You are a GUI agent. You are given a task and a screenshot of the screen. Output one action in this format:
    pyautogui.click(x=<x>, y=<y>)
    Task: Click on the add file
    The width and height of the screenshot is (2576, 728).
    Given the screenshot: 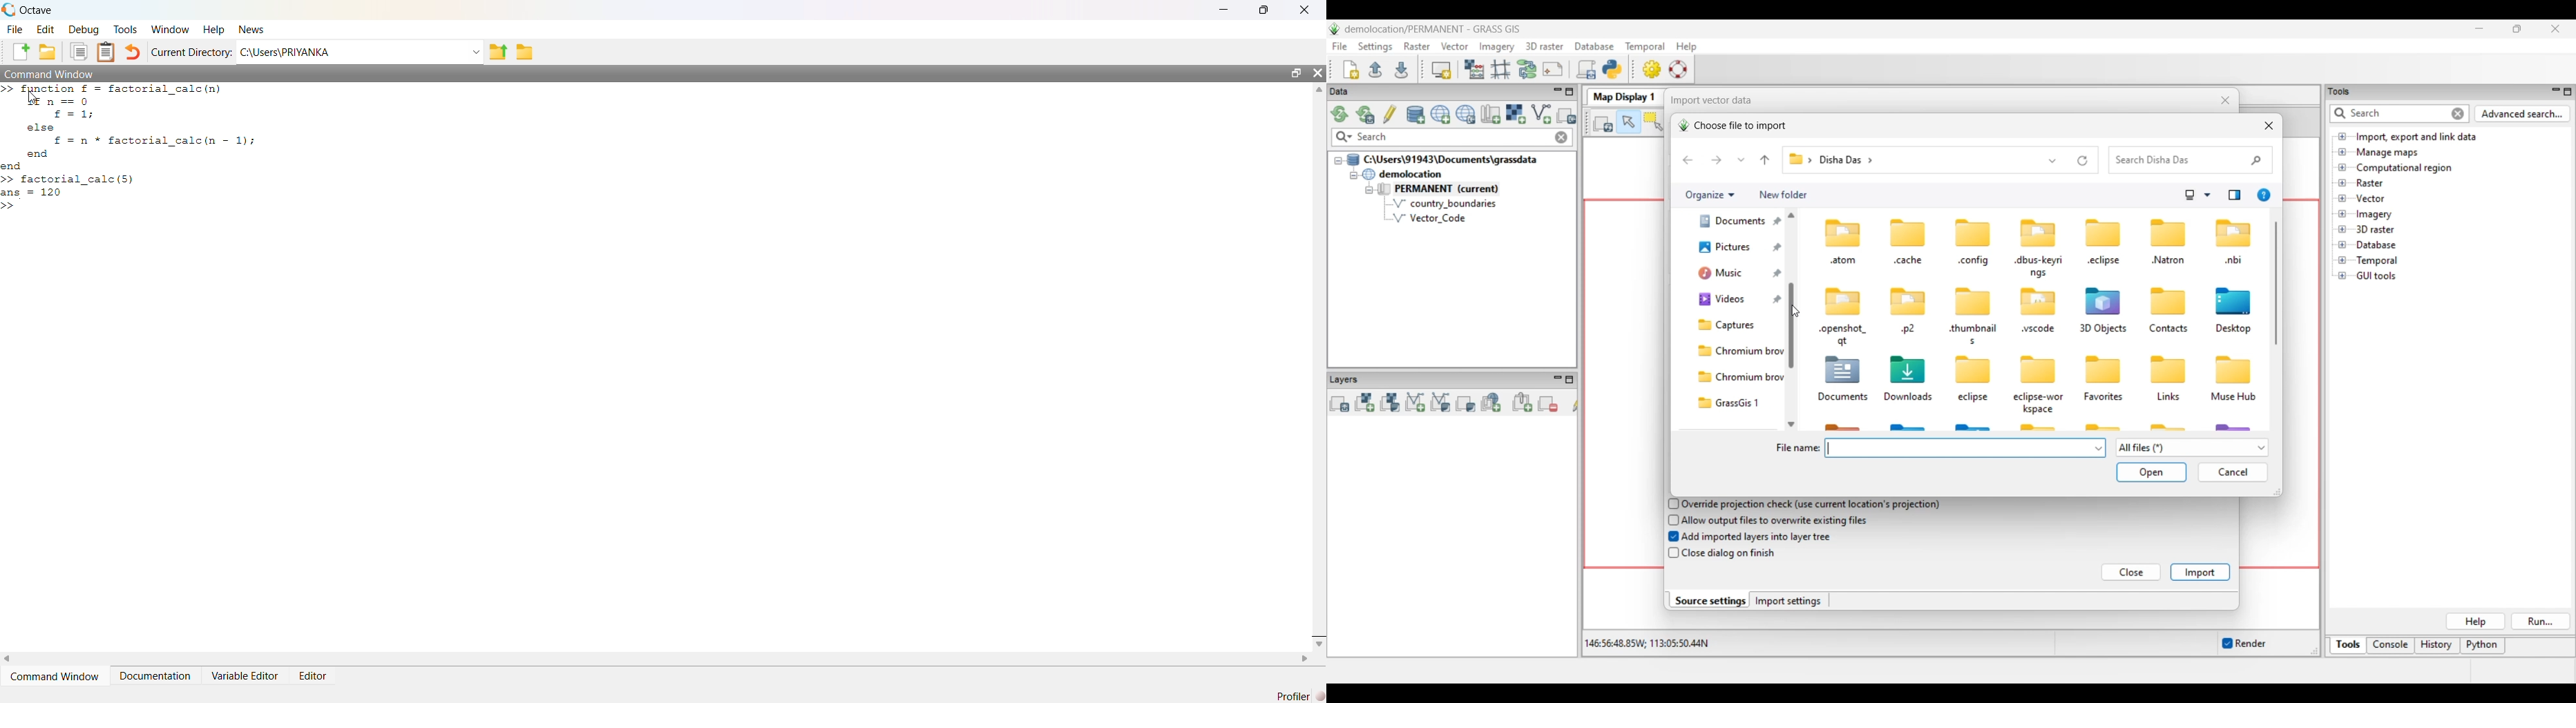 What is the action you would take?
    pyautogui.click(x=22, y=52)
    